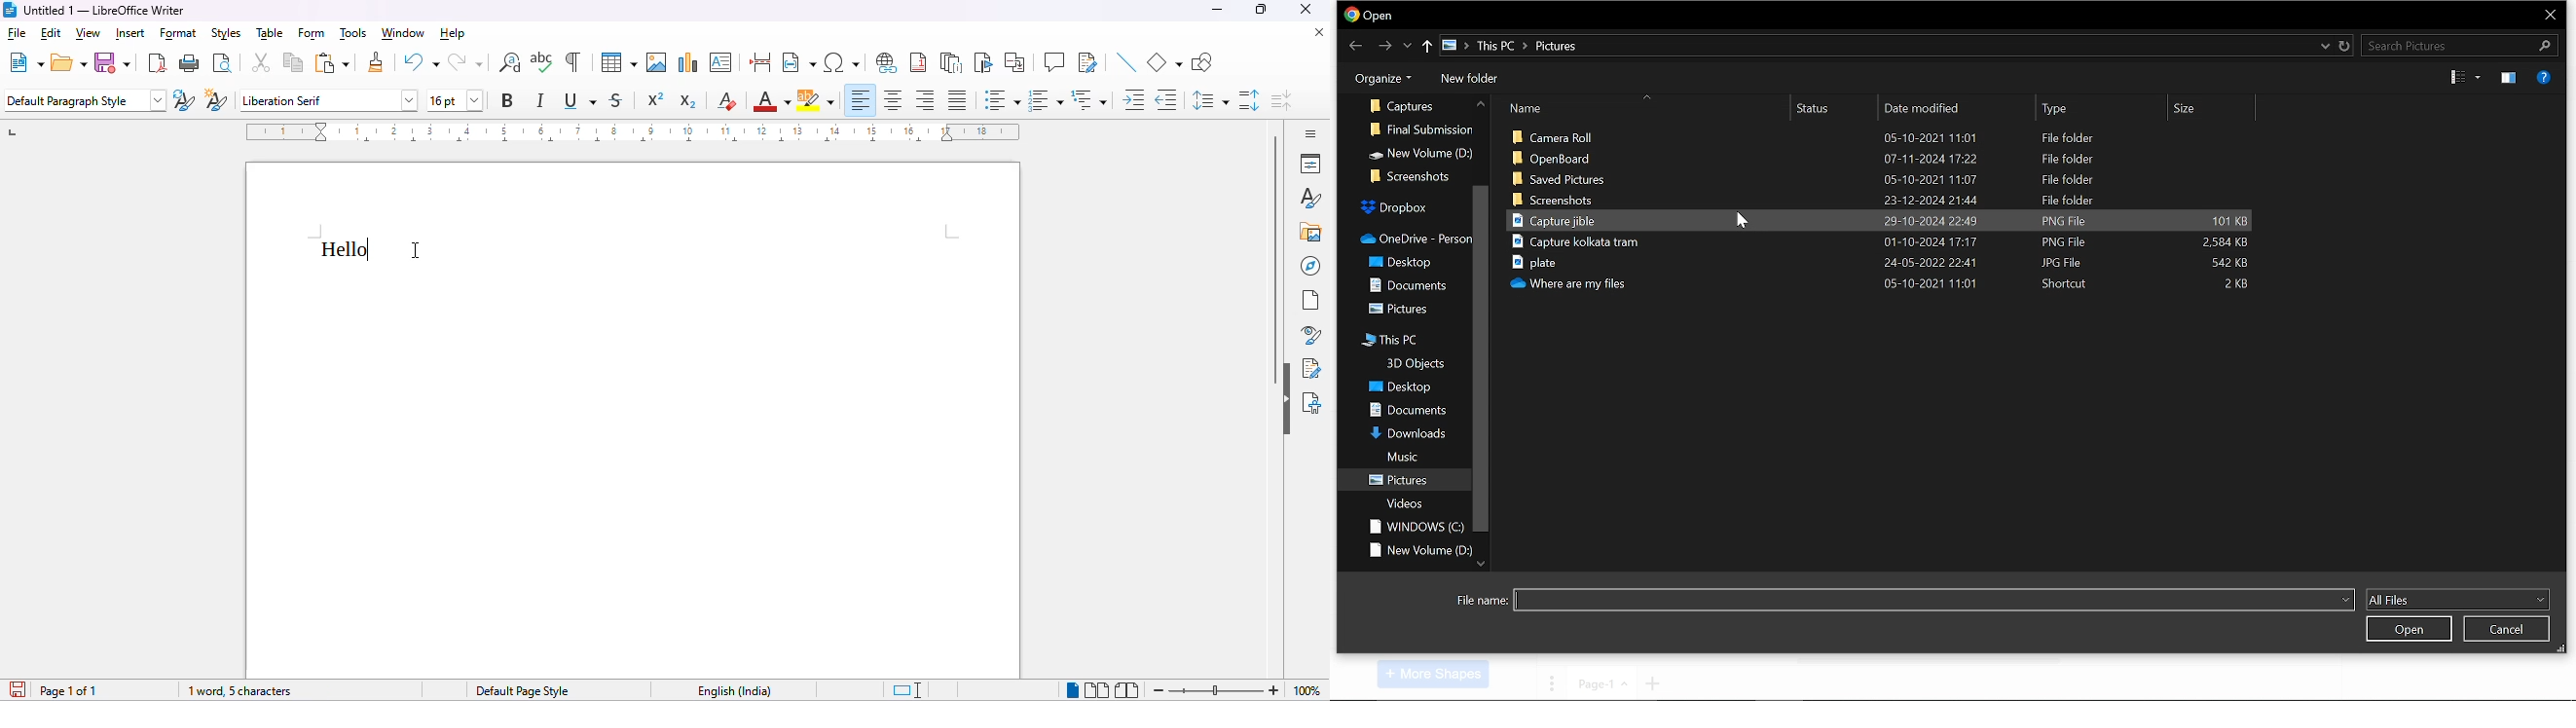 The height and width of the screenshot is (728, 2576). I want to click on toggle formatting marks, so click(573, 61).